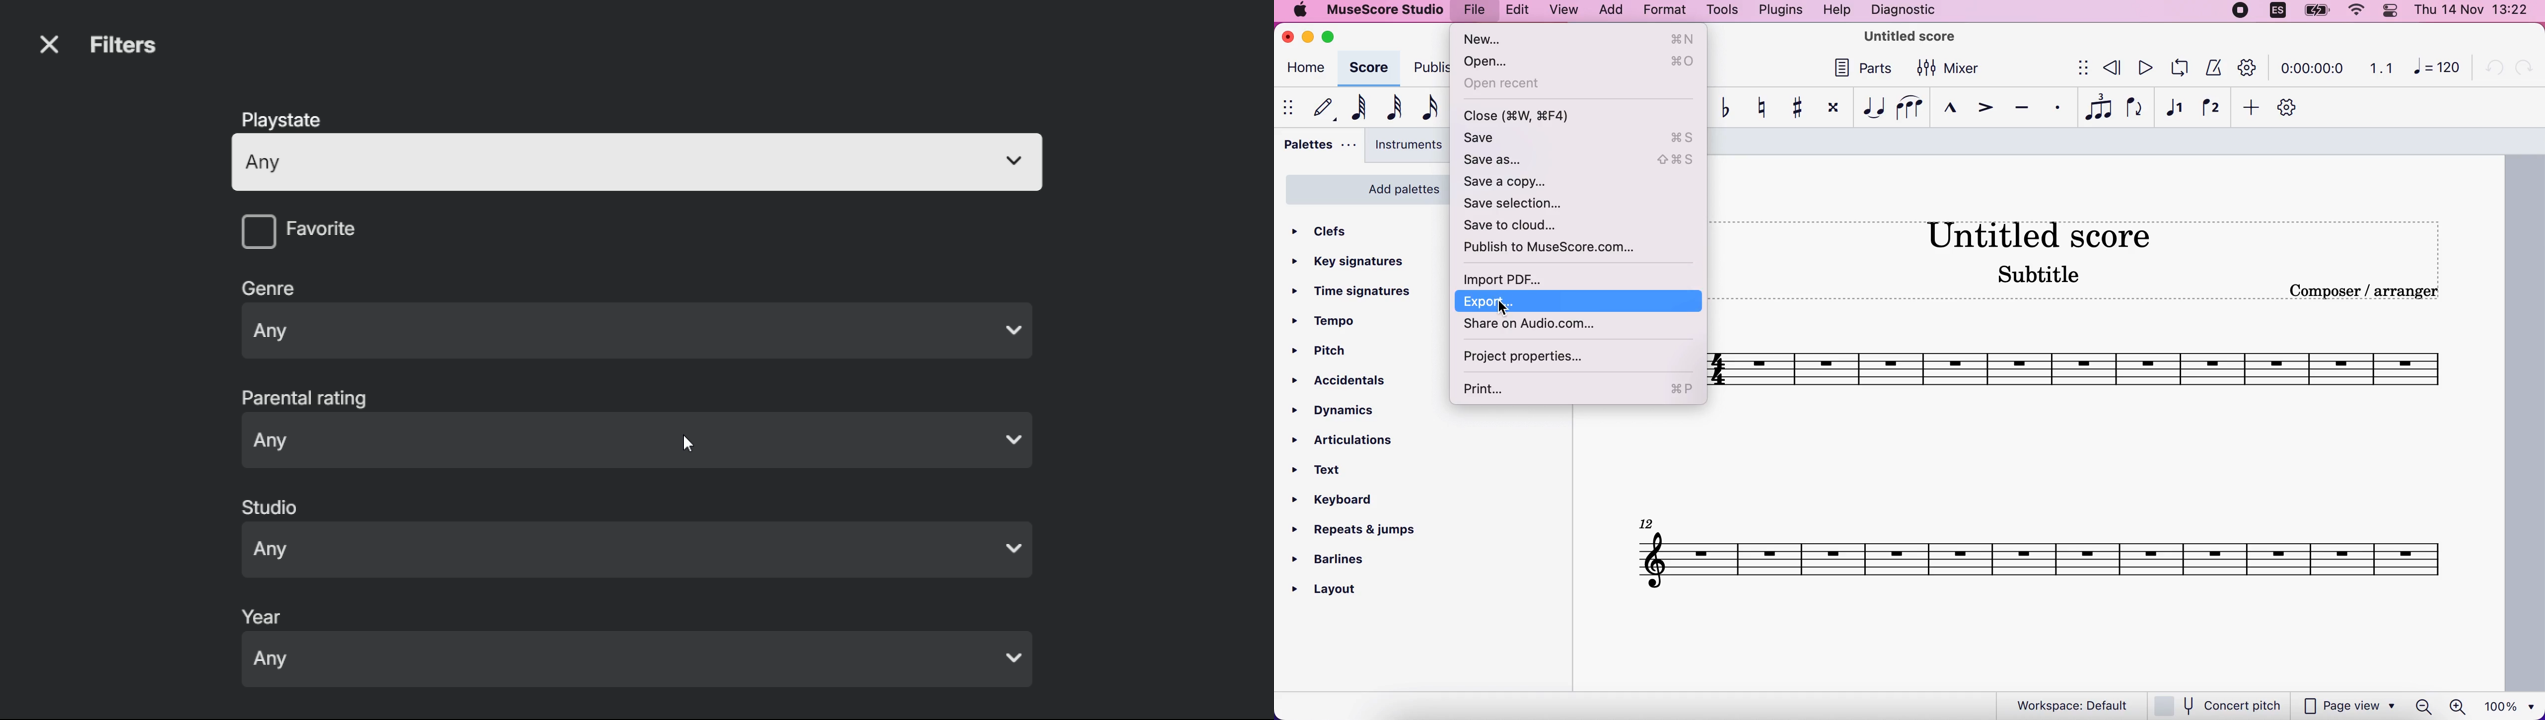 The width and height of the screenshot is (2548, 728). What do you see at coordinates (1386, 12) in the screenshot?
I see `musescore studio` at bounding box center [1386, 12].